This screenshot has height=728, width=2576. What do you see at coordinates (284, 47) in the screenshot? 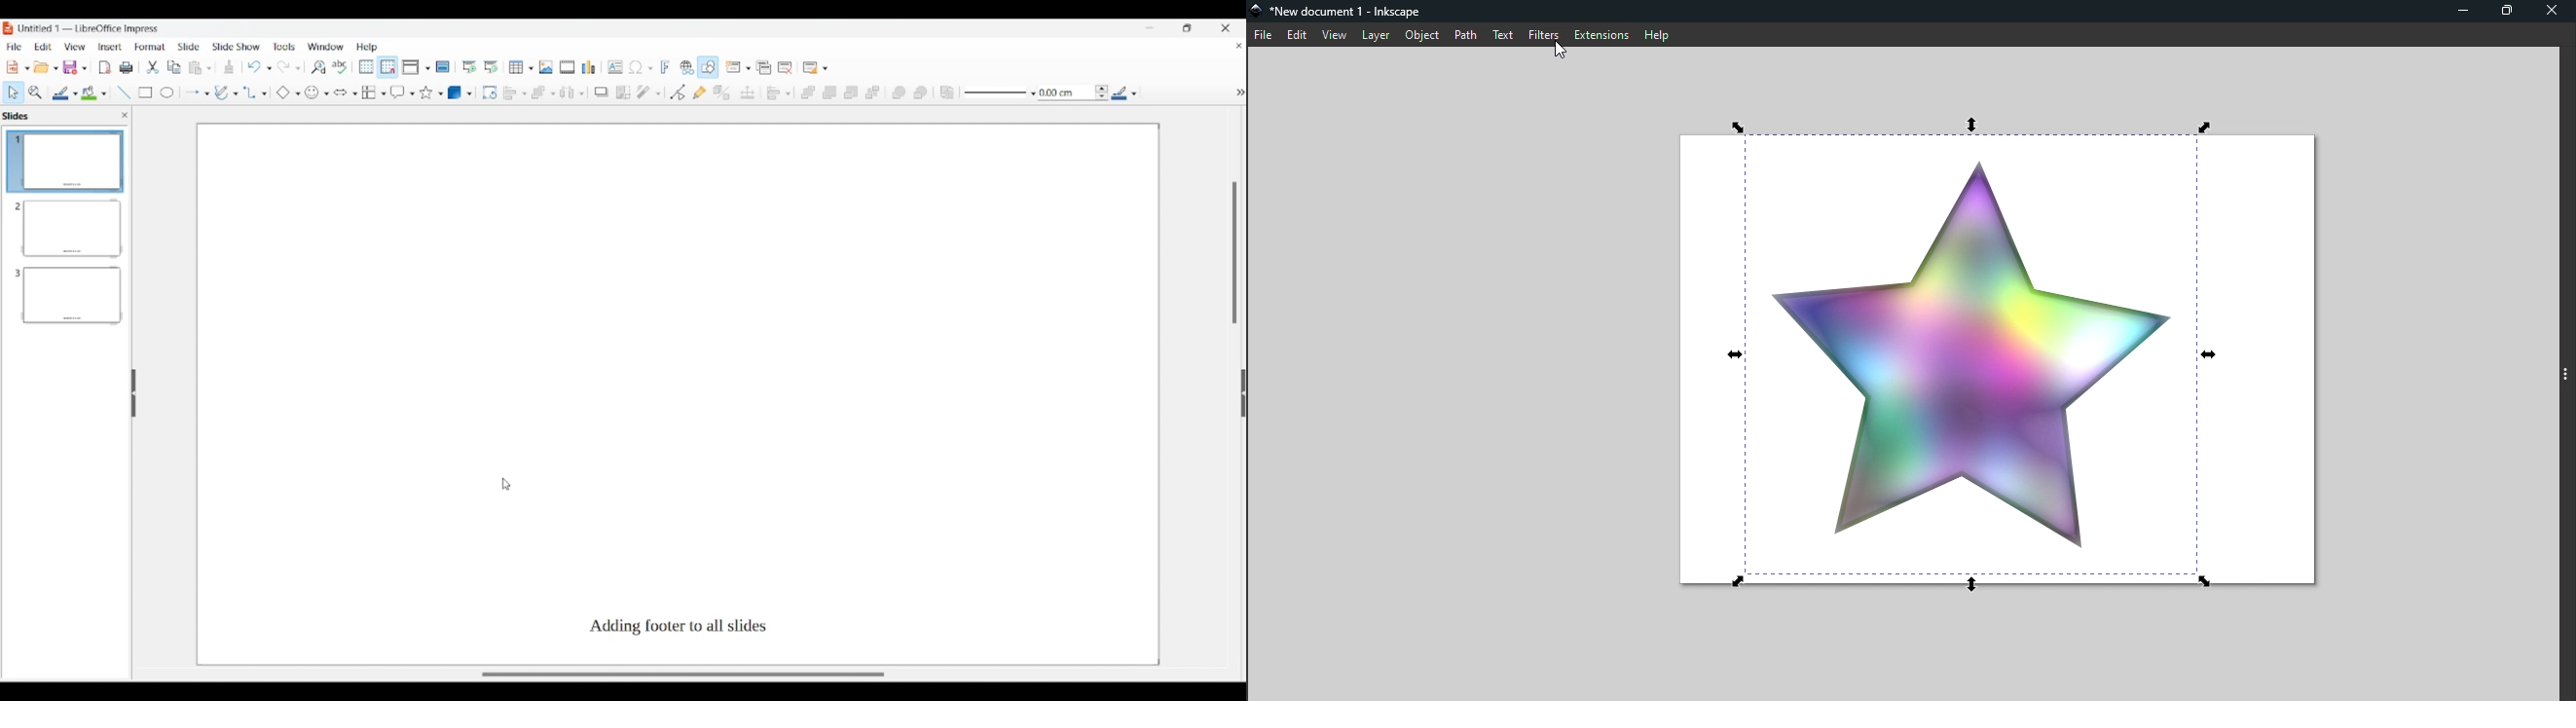
I see `Tools menu` at bounding box center [284, 47].